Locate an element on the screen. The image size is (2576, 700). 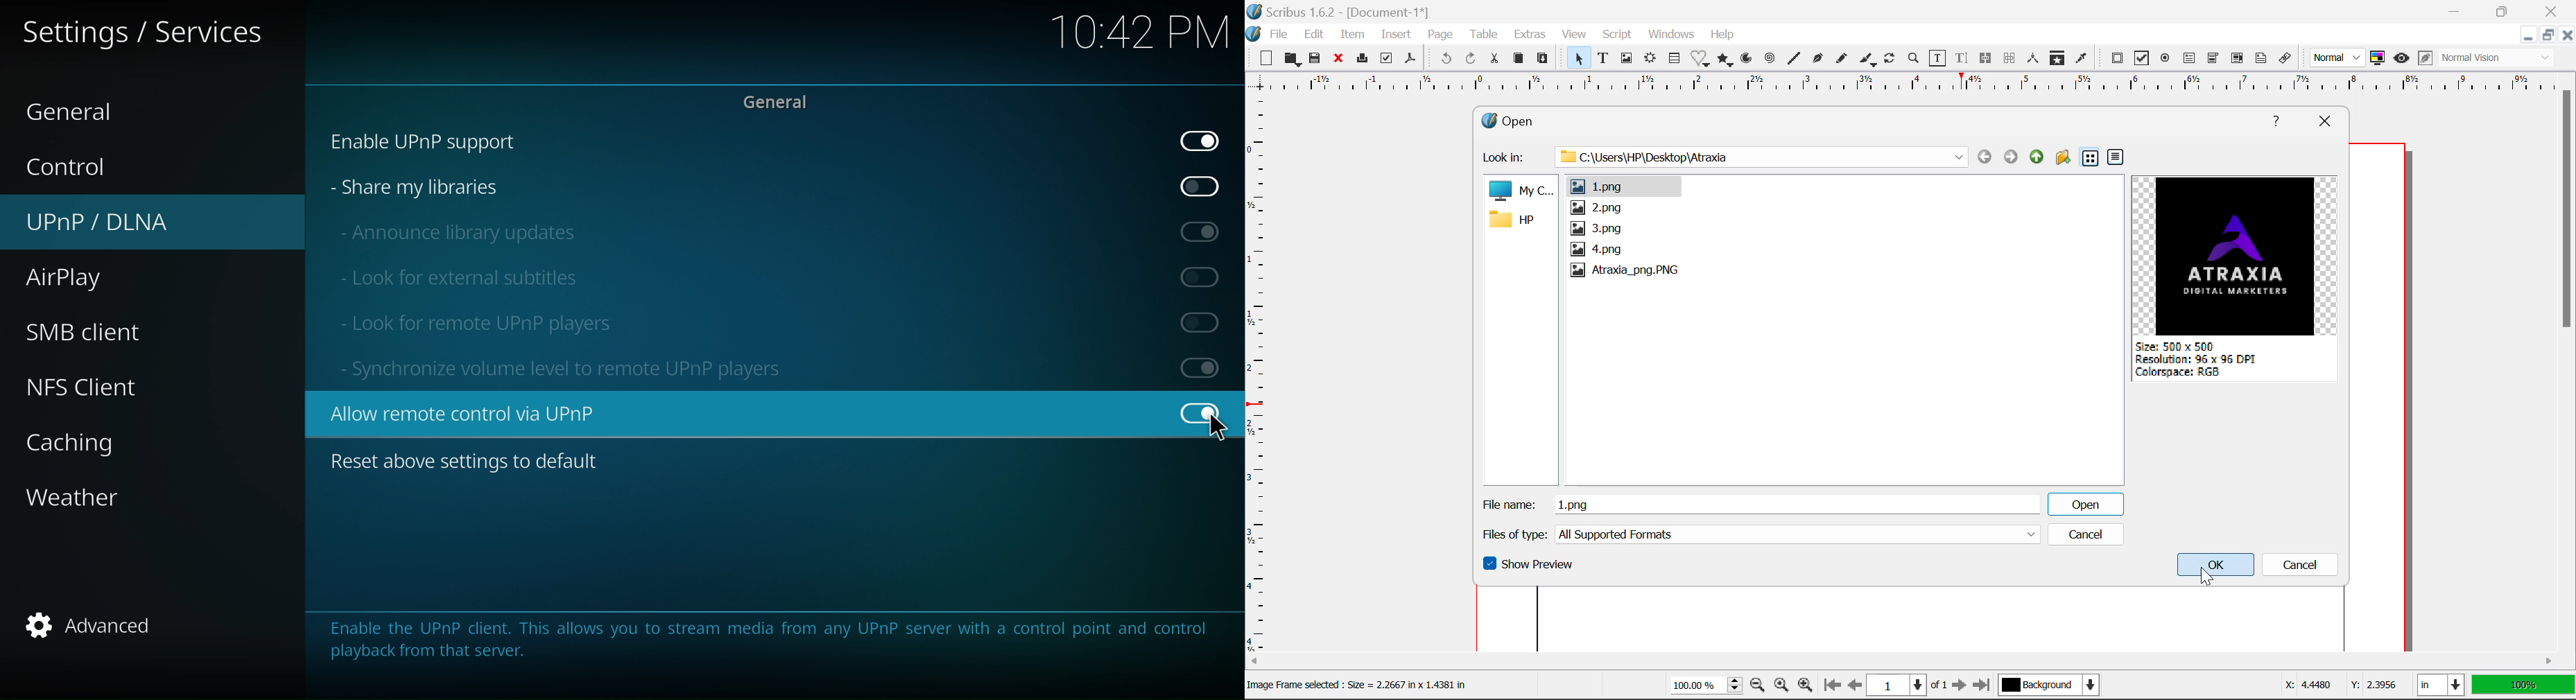
Close is located at coordinates (2555, 11).